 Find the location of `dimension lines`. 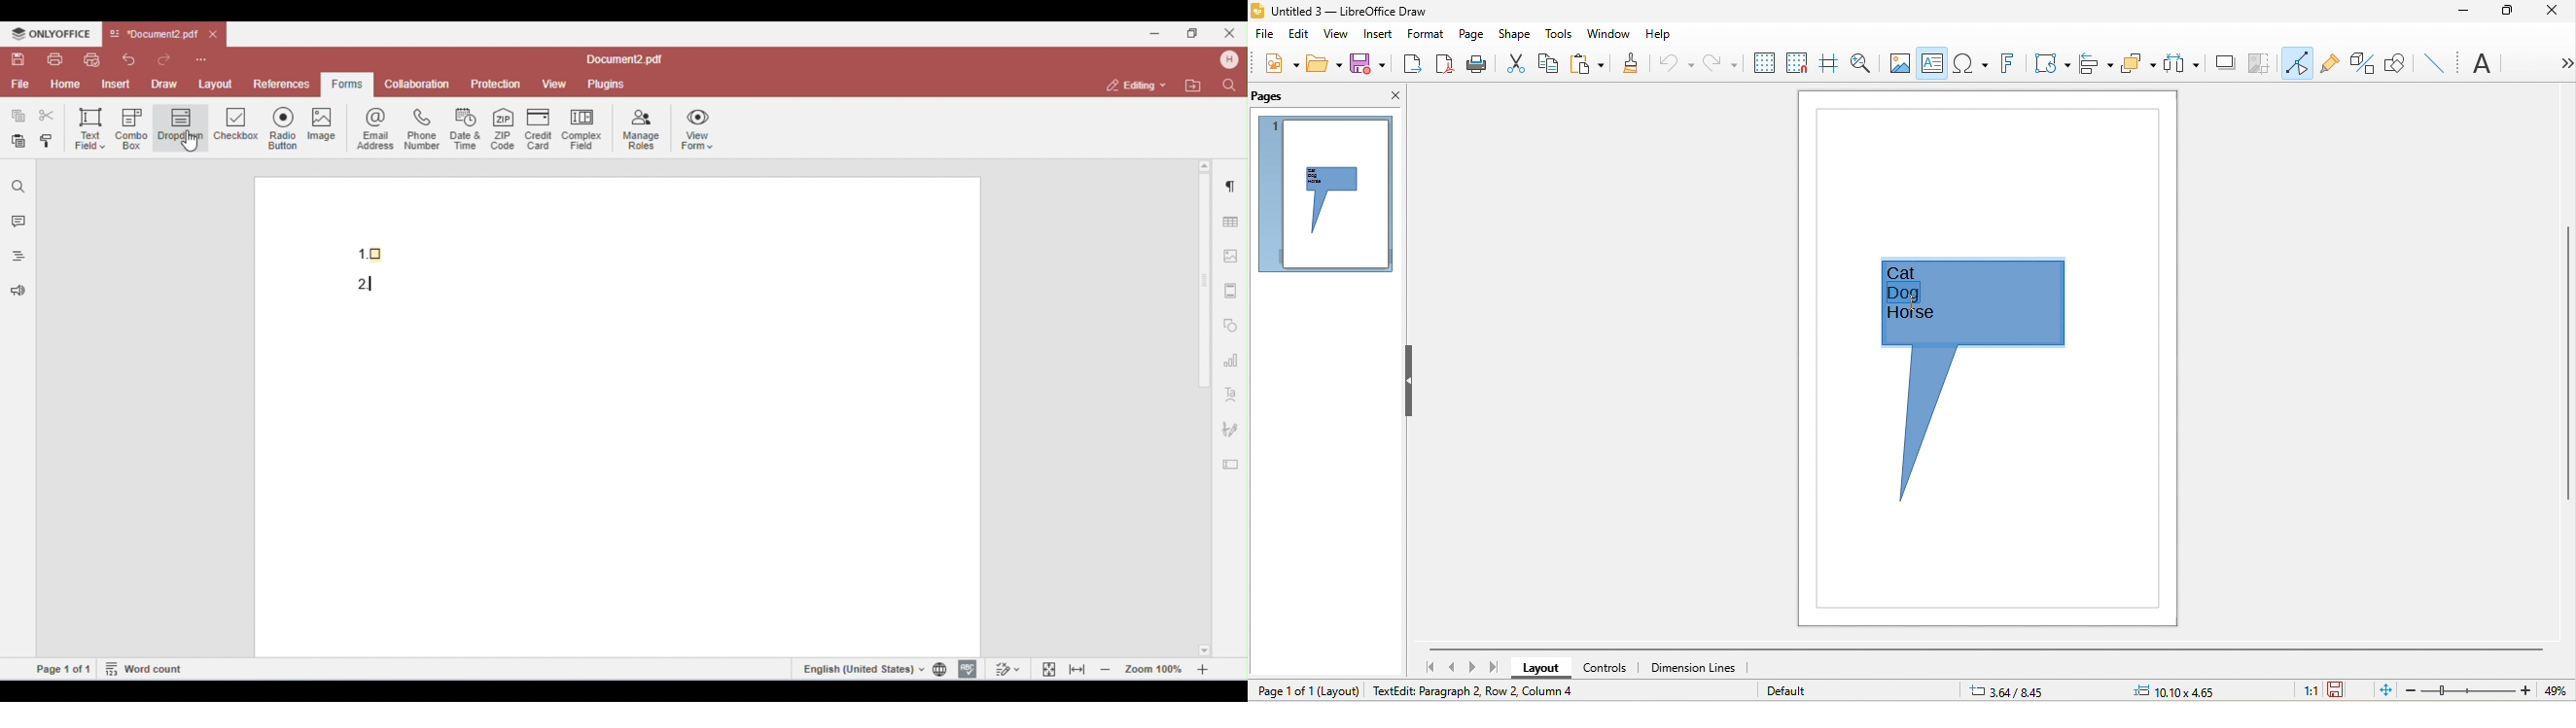

dimension lines is located at coordinates (1697, 668).